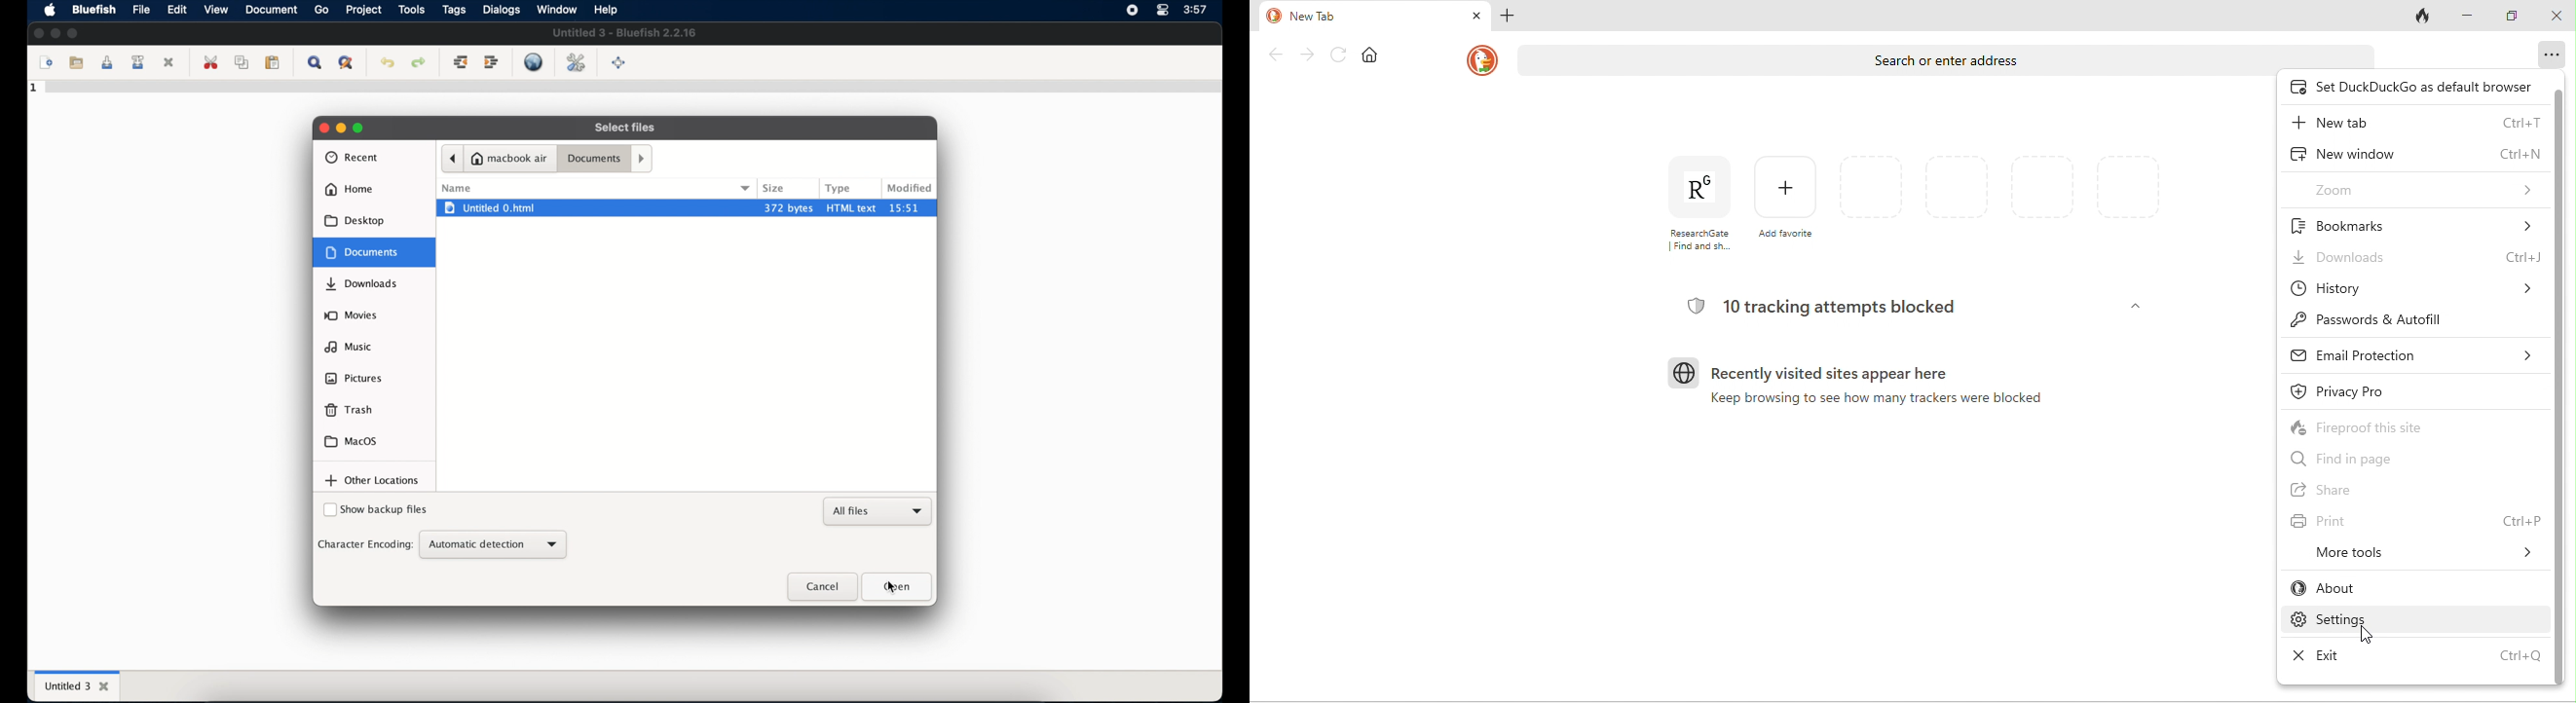 This screenshot has height=728, width=2576. Describe the element at coordinates (1475, 16) in the screenshot. I see `close` at that location.